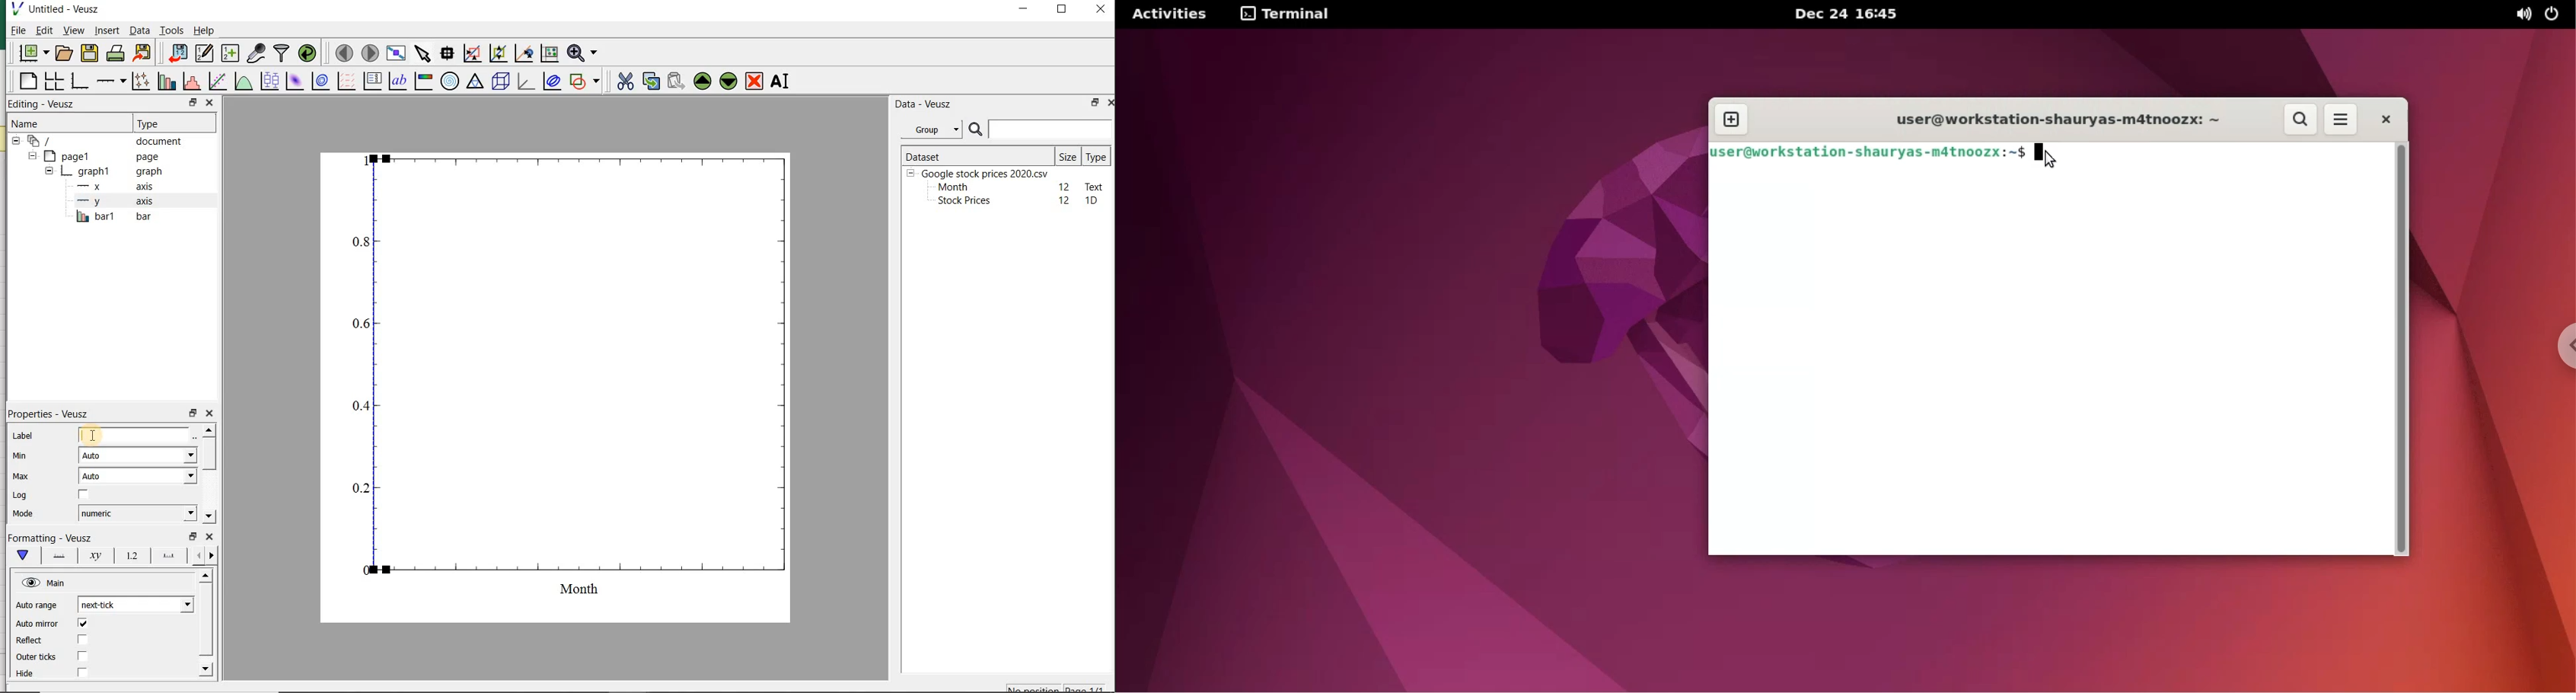  What do you see at coordinates (21, 457) in the screenshot?
I see `Min` at bounding box center [21, 457].